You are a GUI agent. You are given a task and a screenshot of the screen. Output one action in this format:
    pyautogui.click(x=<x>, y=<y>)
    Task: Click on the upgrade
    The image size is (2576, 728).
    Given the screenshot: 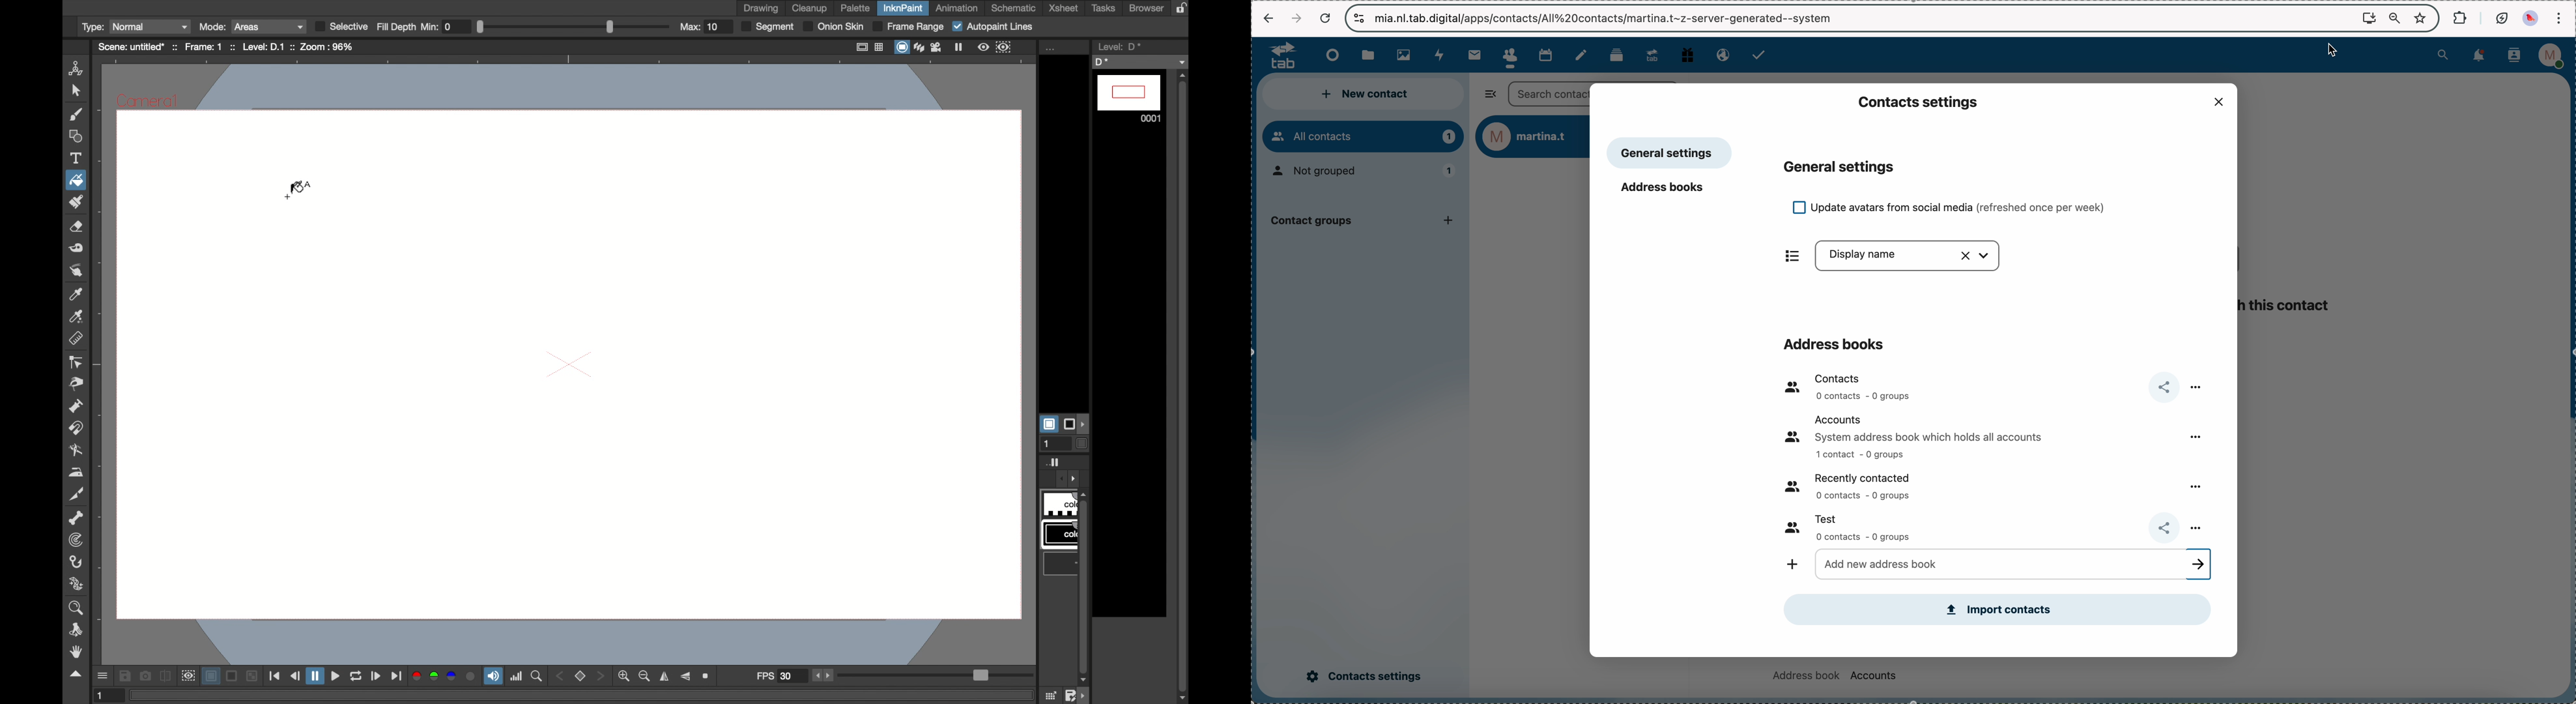 What is the action you would take?
    pyautogui.click(x=1651, y=54)
    